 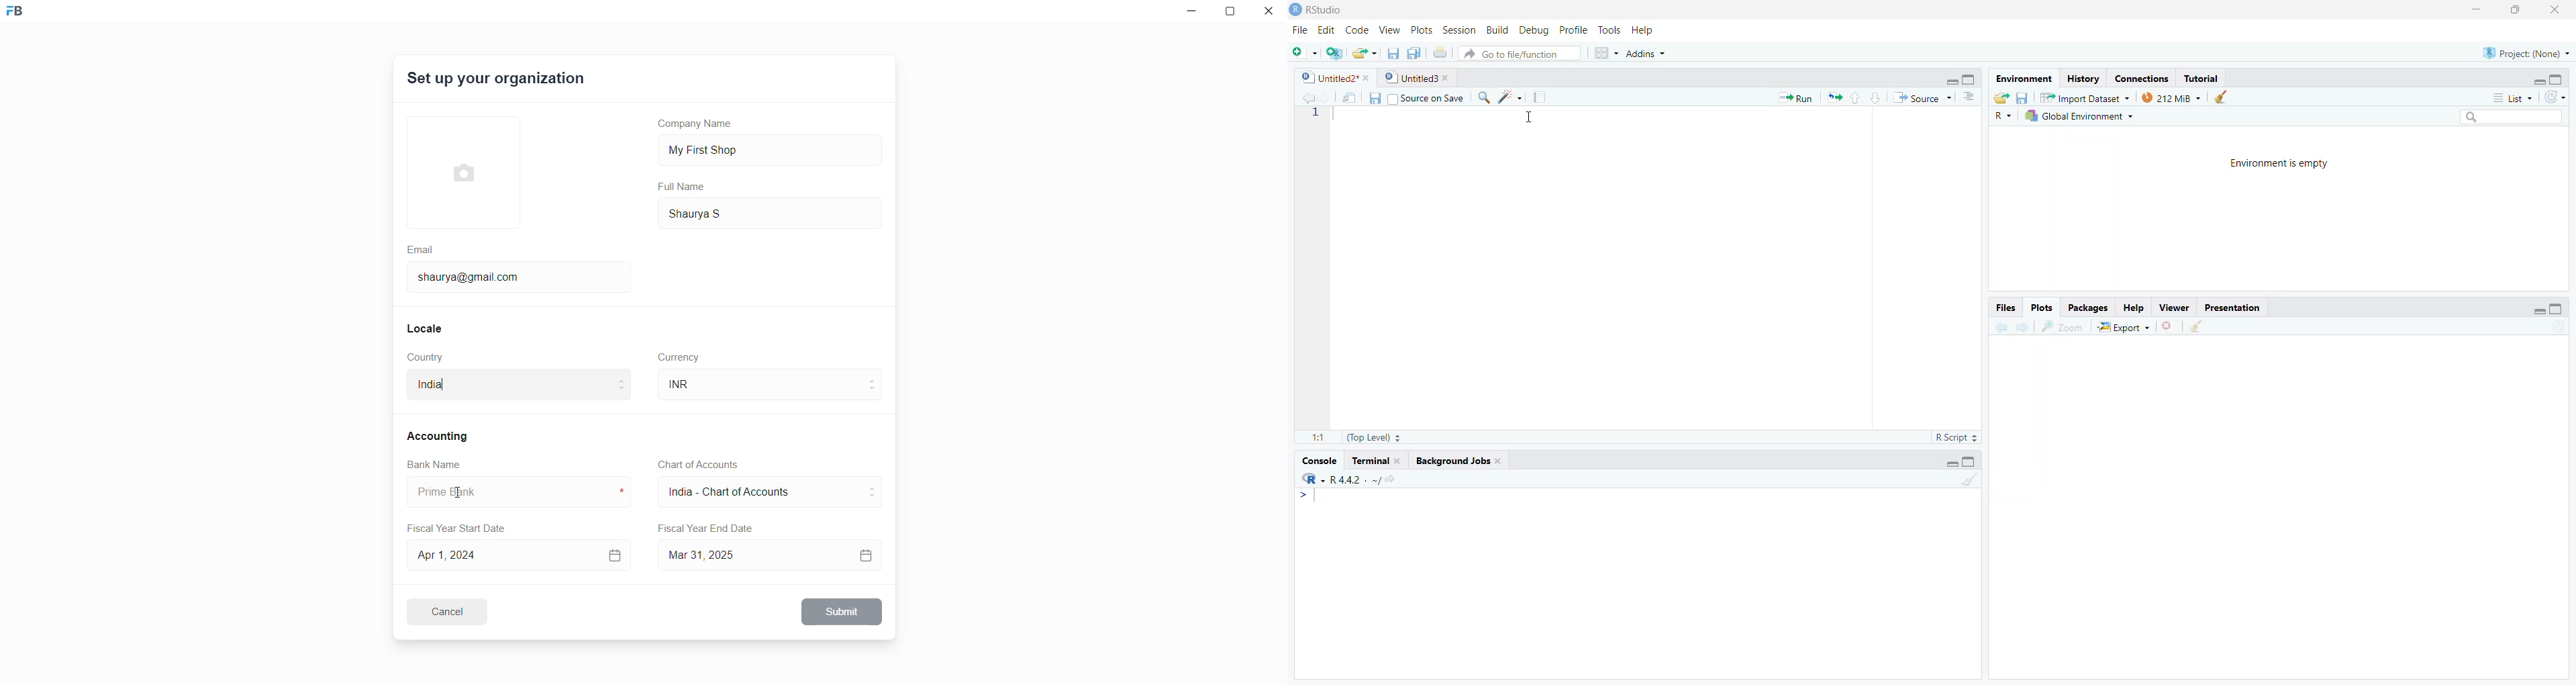 I want to click on Company Name, so click(x=700, y=126).